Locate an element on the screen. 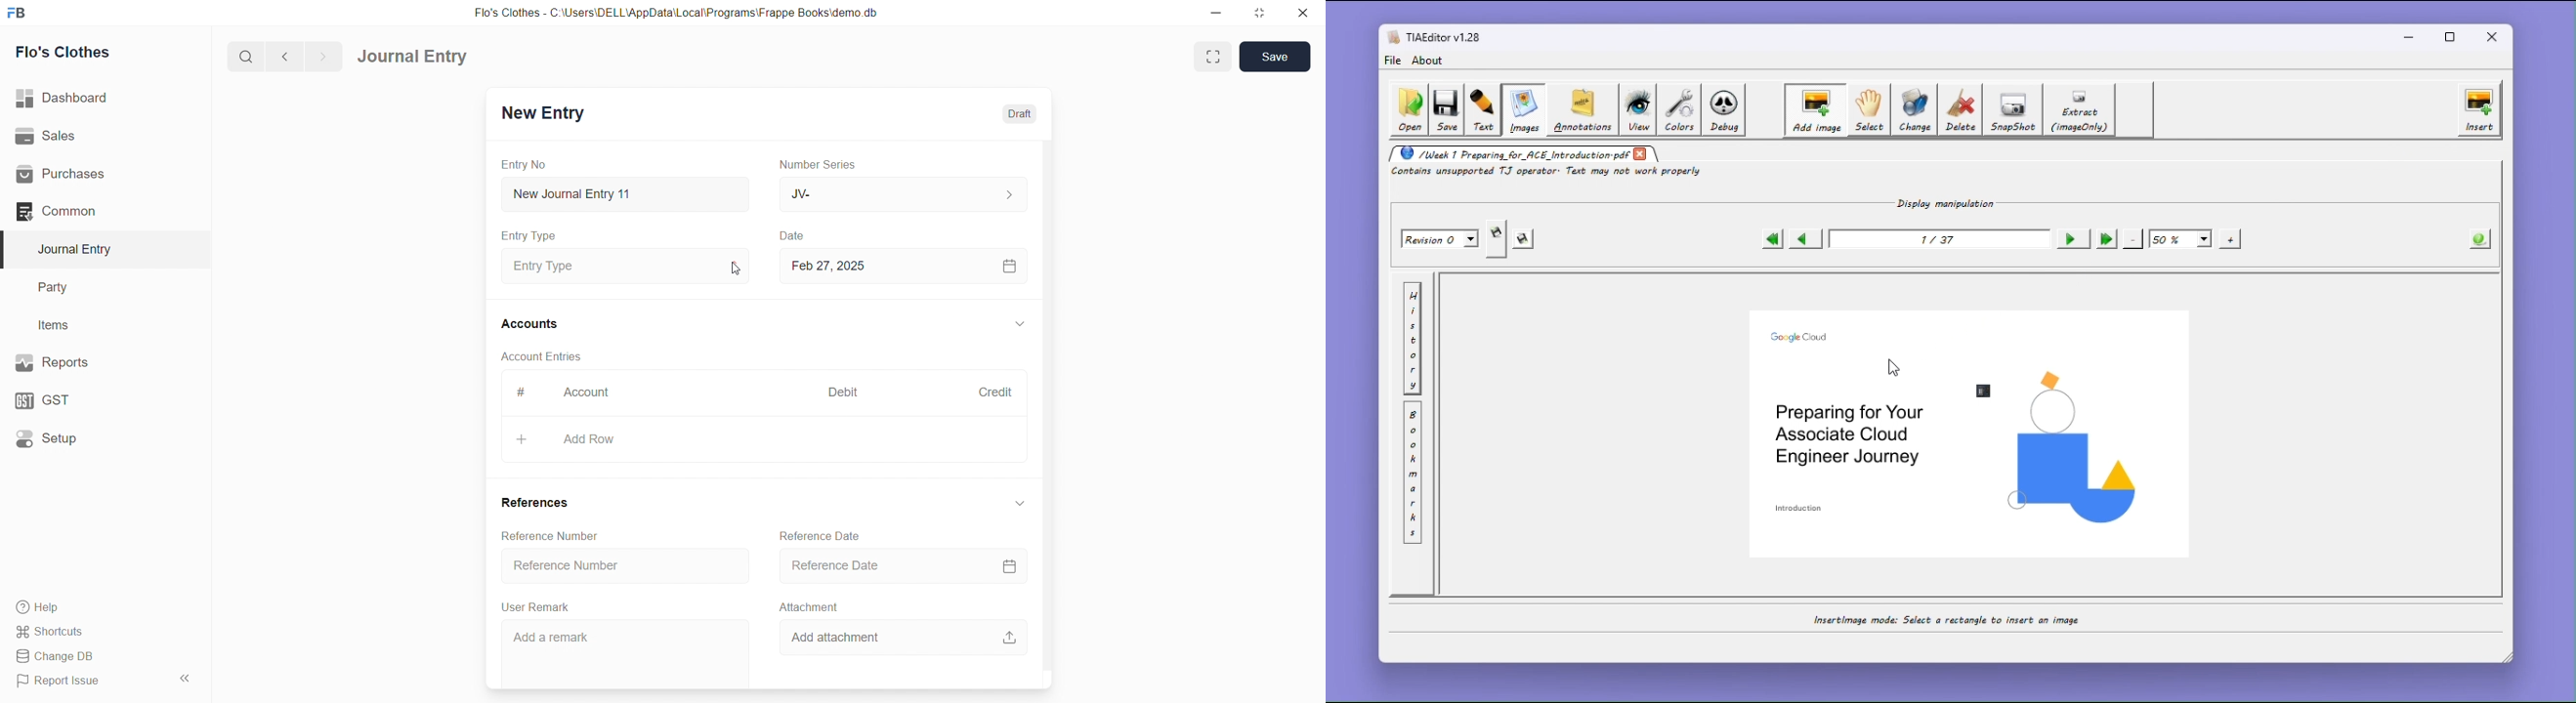 This screenshot has width=2576, height=728. Account is located at coordinates (593, 391).